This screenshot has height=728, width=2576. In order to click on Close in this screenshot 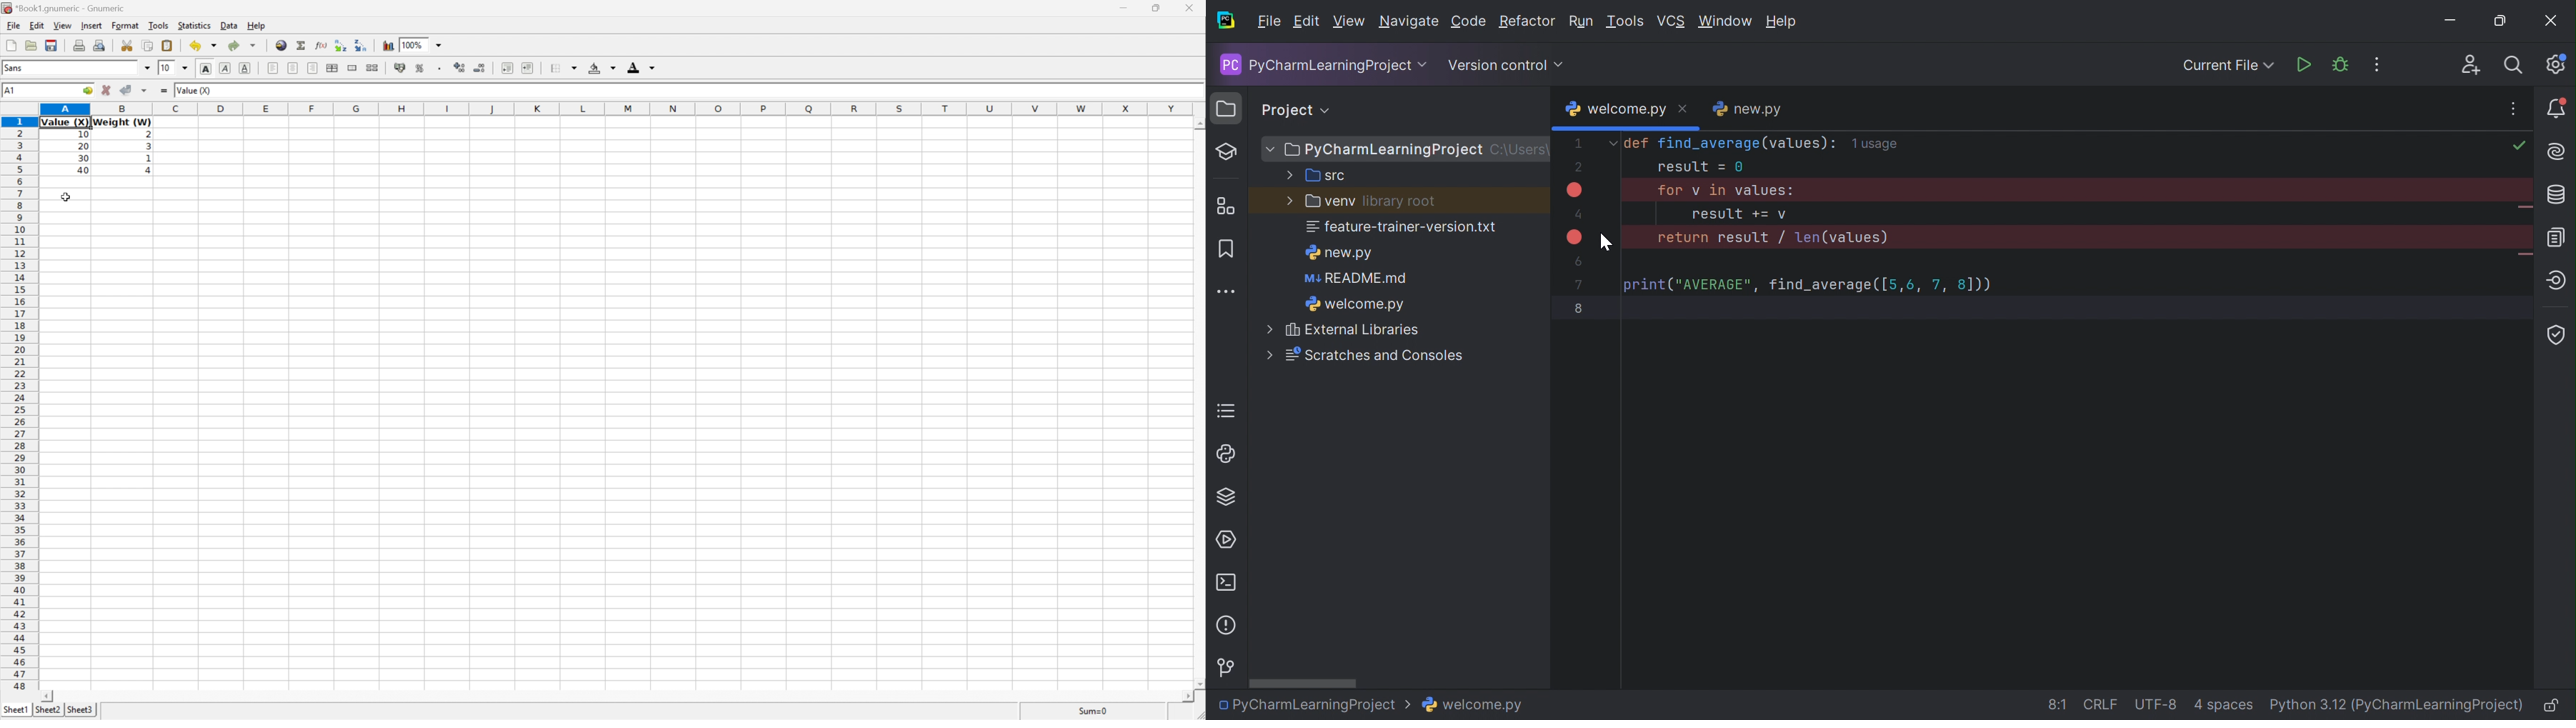, I will do `click(1190, 8)`.